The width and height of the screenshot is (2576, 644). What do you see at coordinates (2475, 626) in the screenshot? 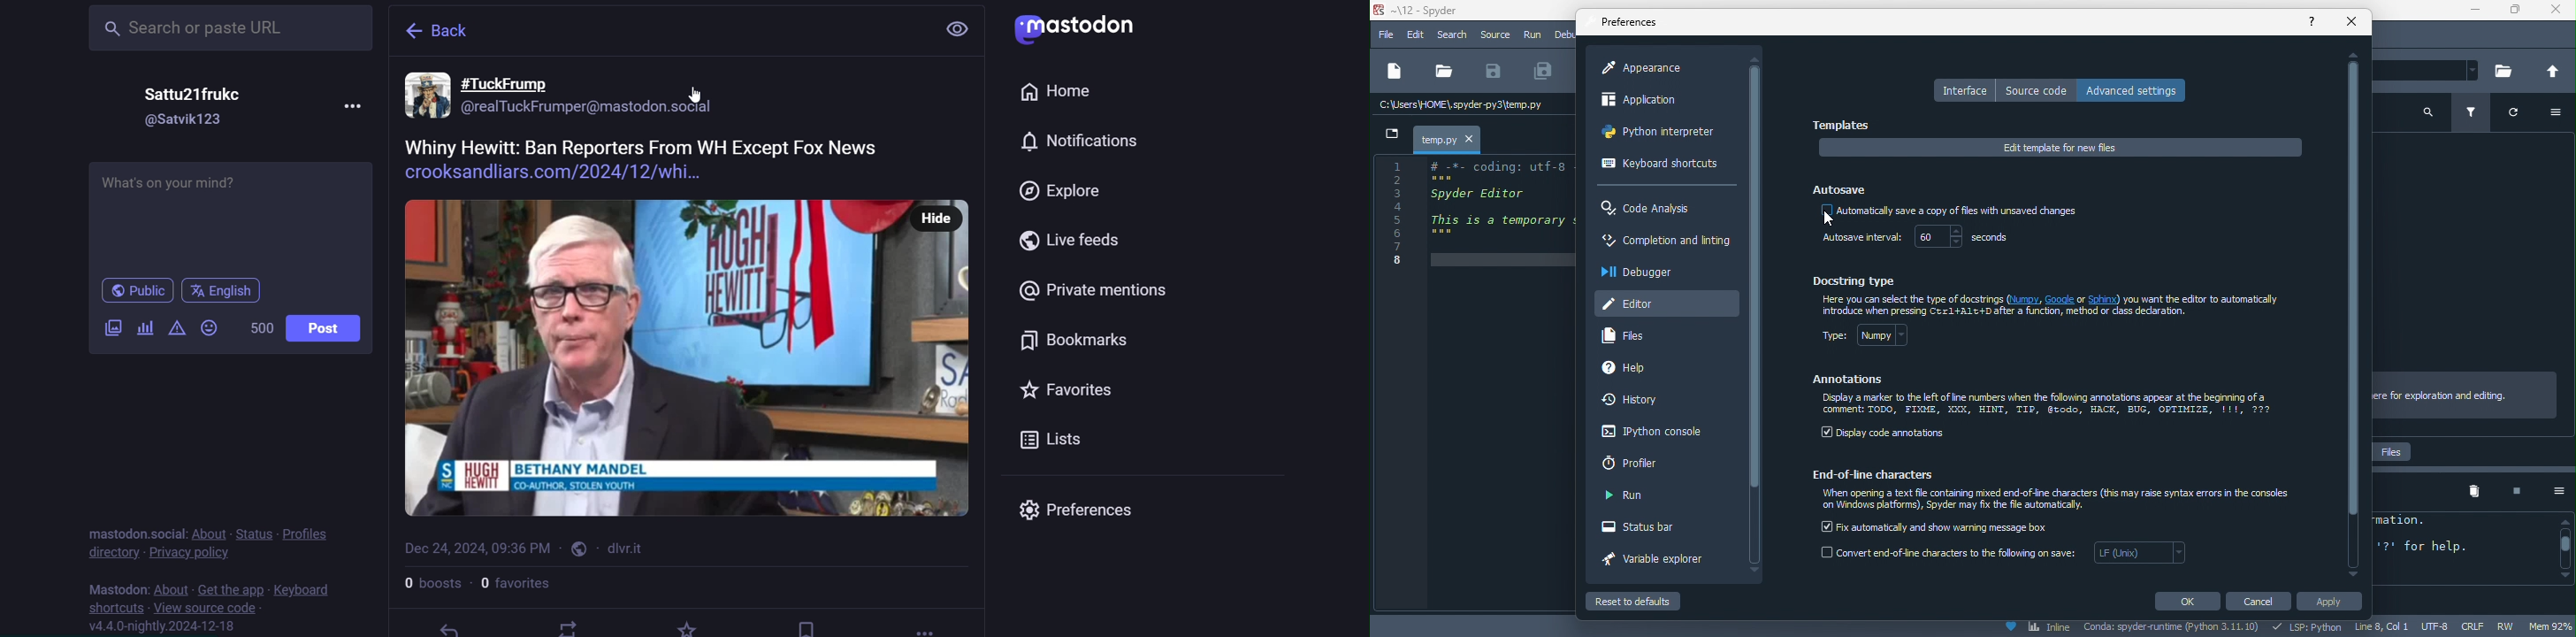
I see `crlf` at bounding box center [2475, 626].